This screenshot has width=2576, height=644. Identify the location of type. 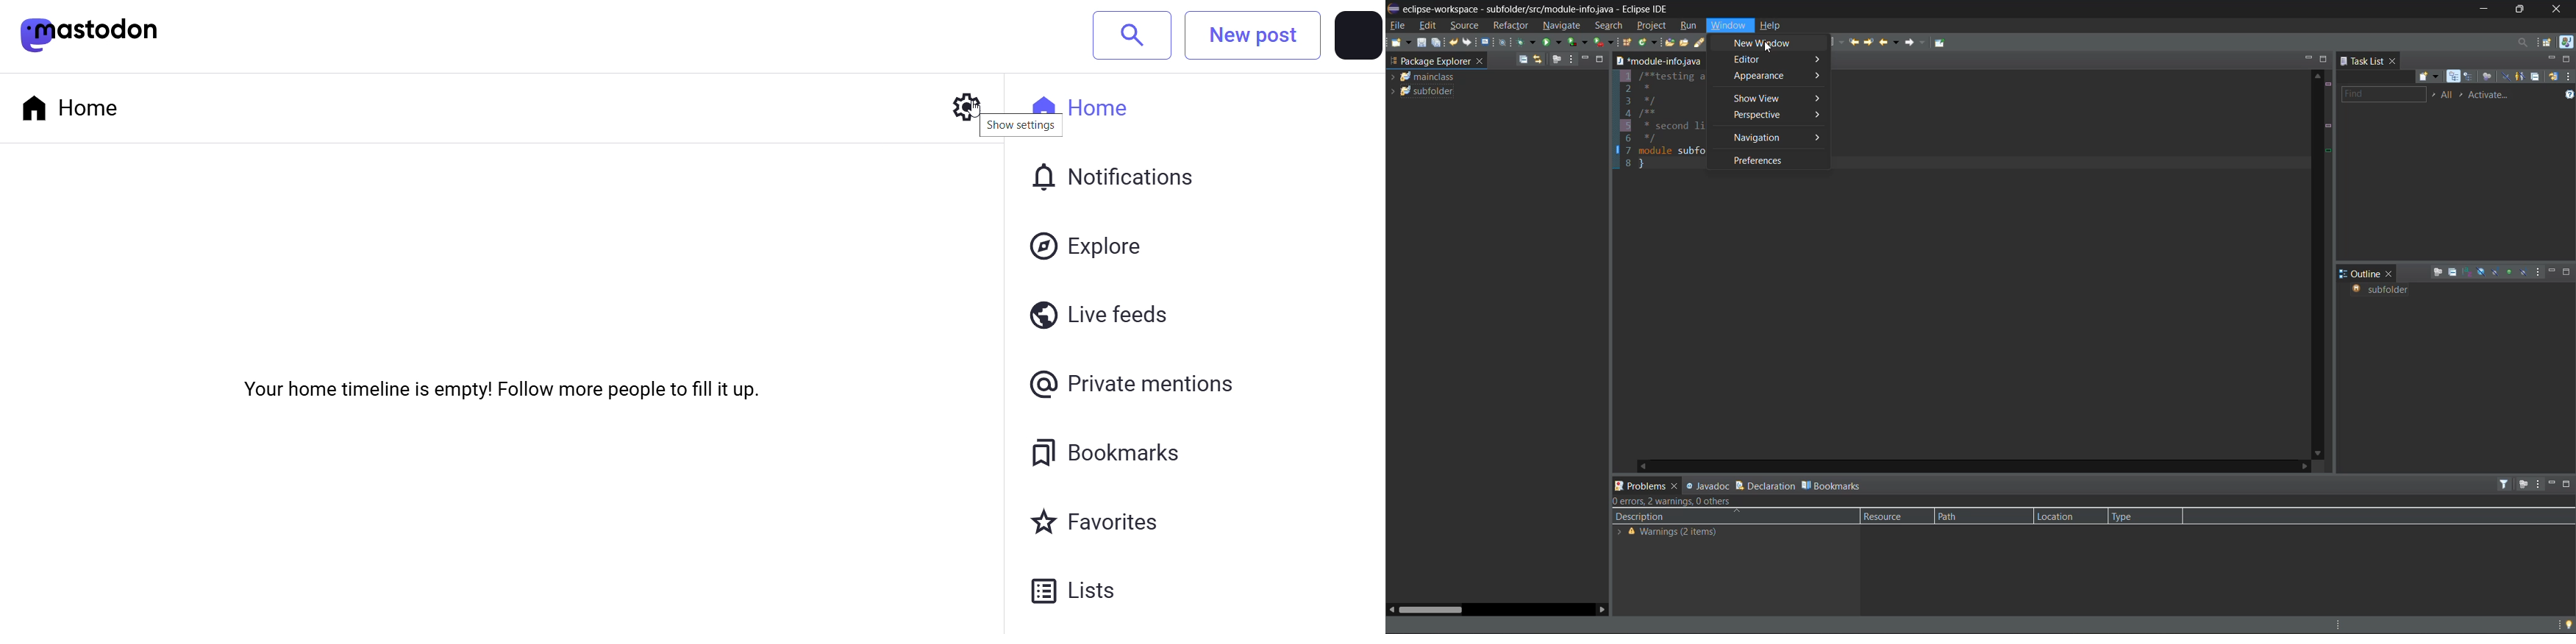
(2131, 516).